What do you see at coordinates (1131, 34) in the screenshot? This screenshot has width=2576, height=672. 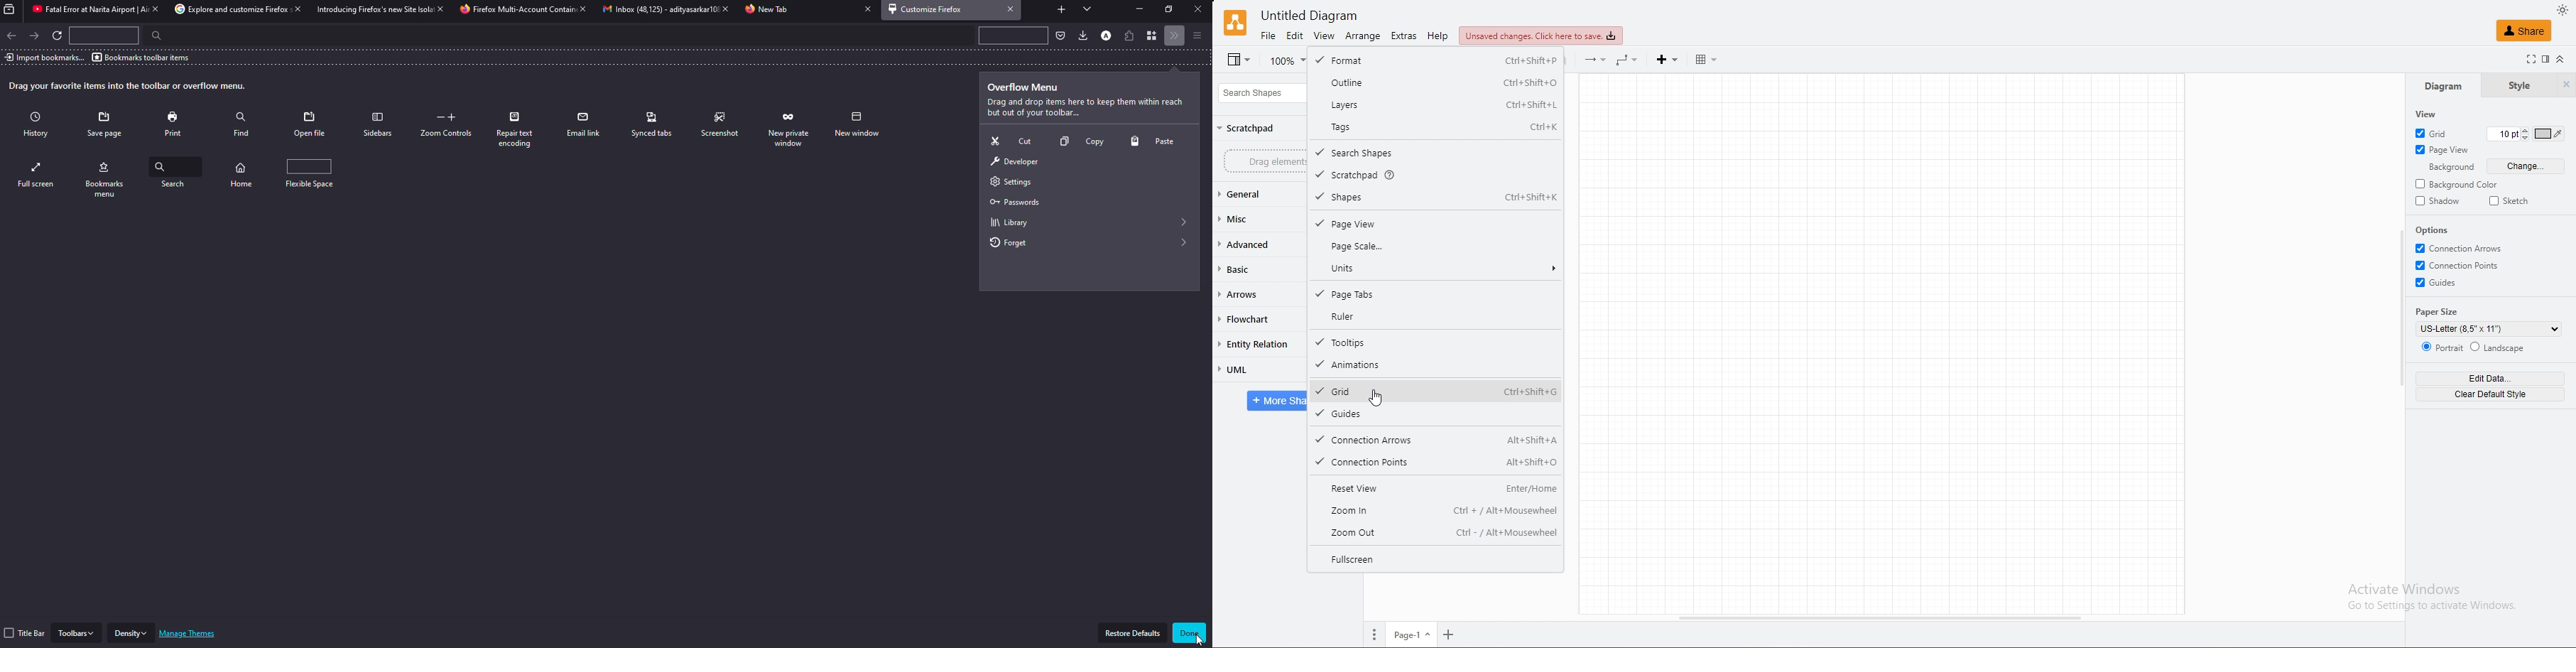 I see `extension` at bounding box center [1131, 34].